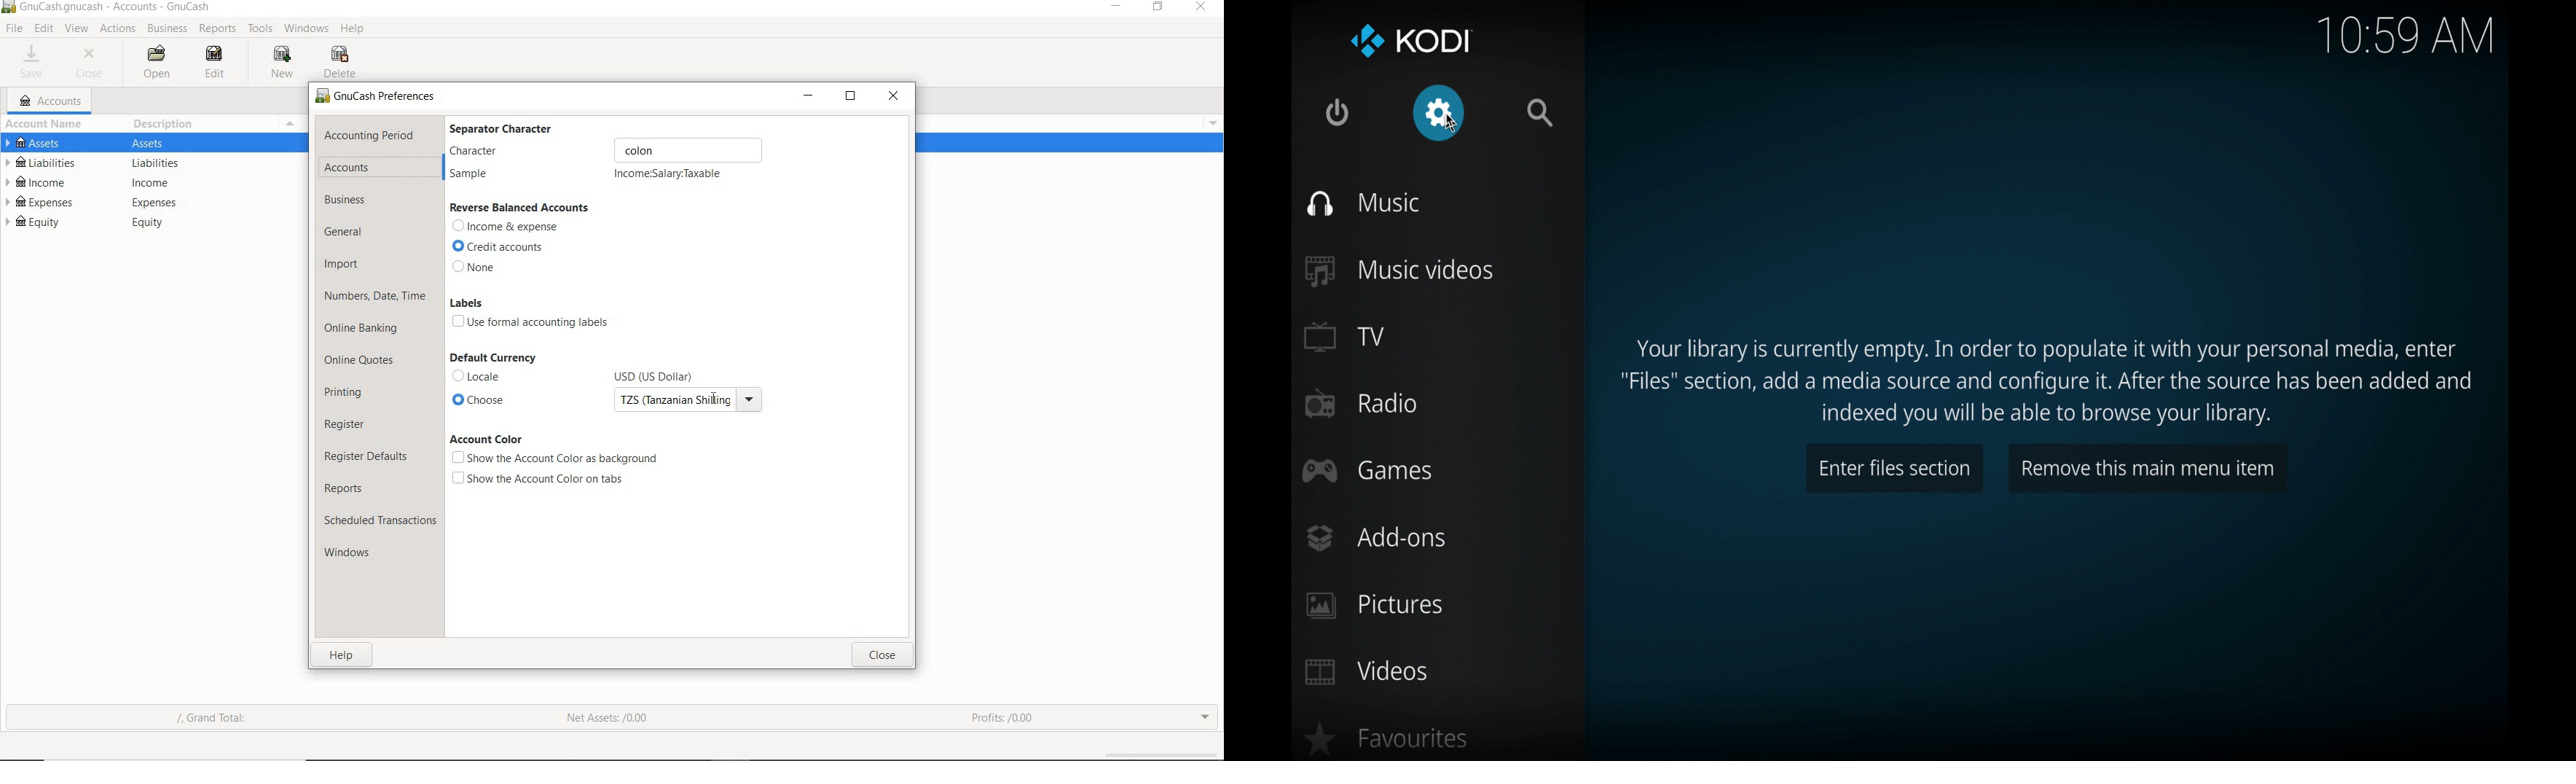  I want to click on settings, so click(1439, 113).